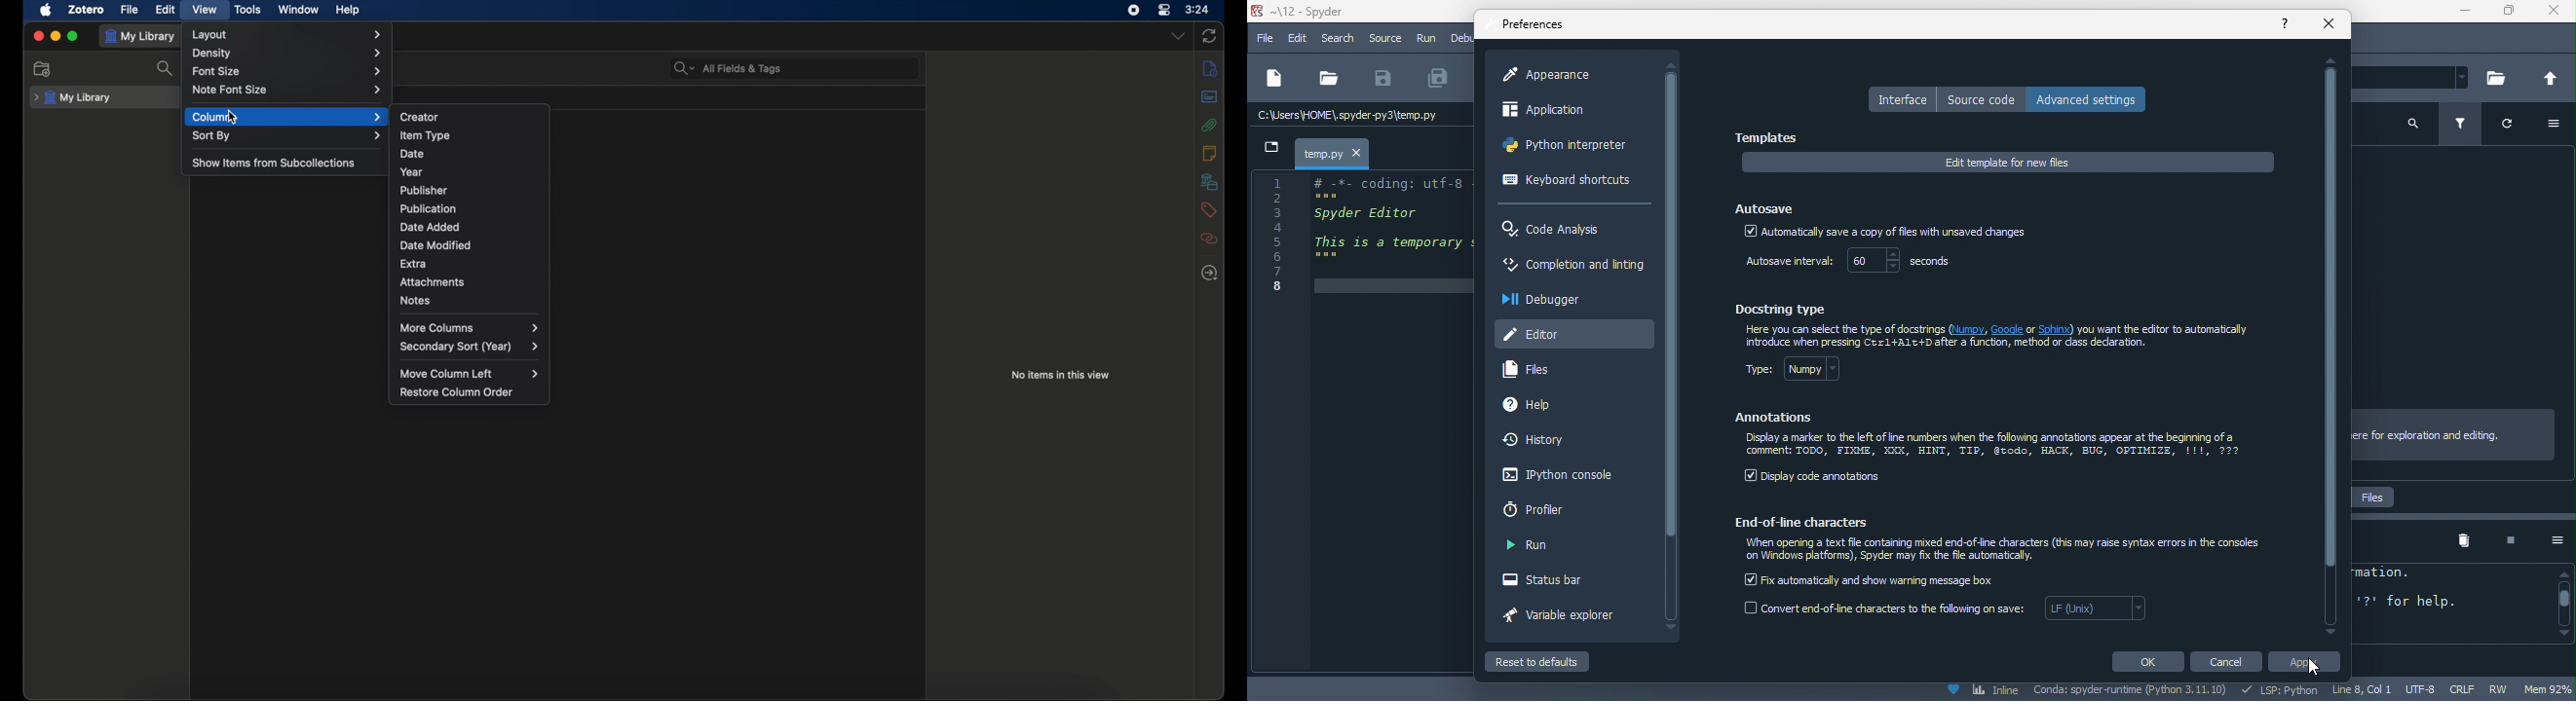 Image resolution: width=2576 pixels, height=728 pixels. I want to click on mem 92%, so click(2550, 688).